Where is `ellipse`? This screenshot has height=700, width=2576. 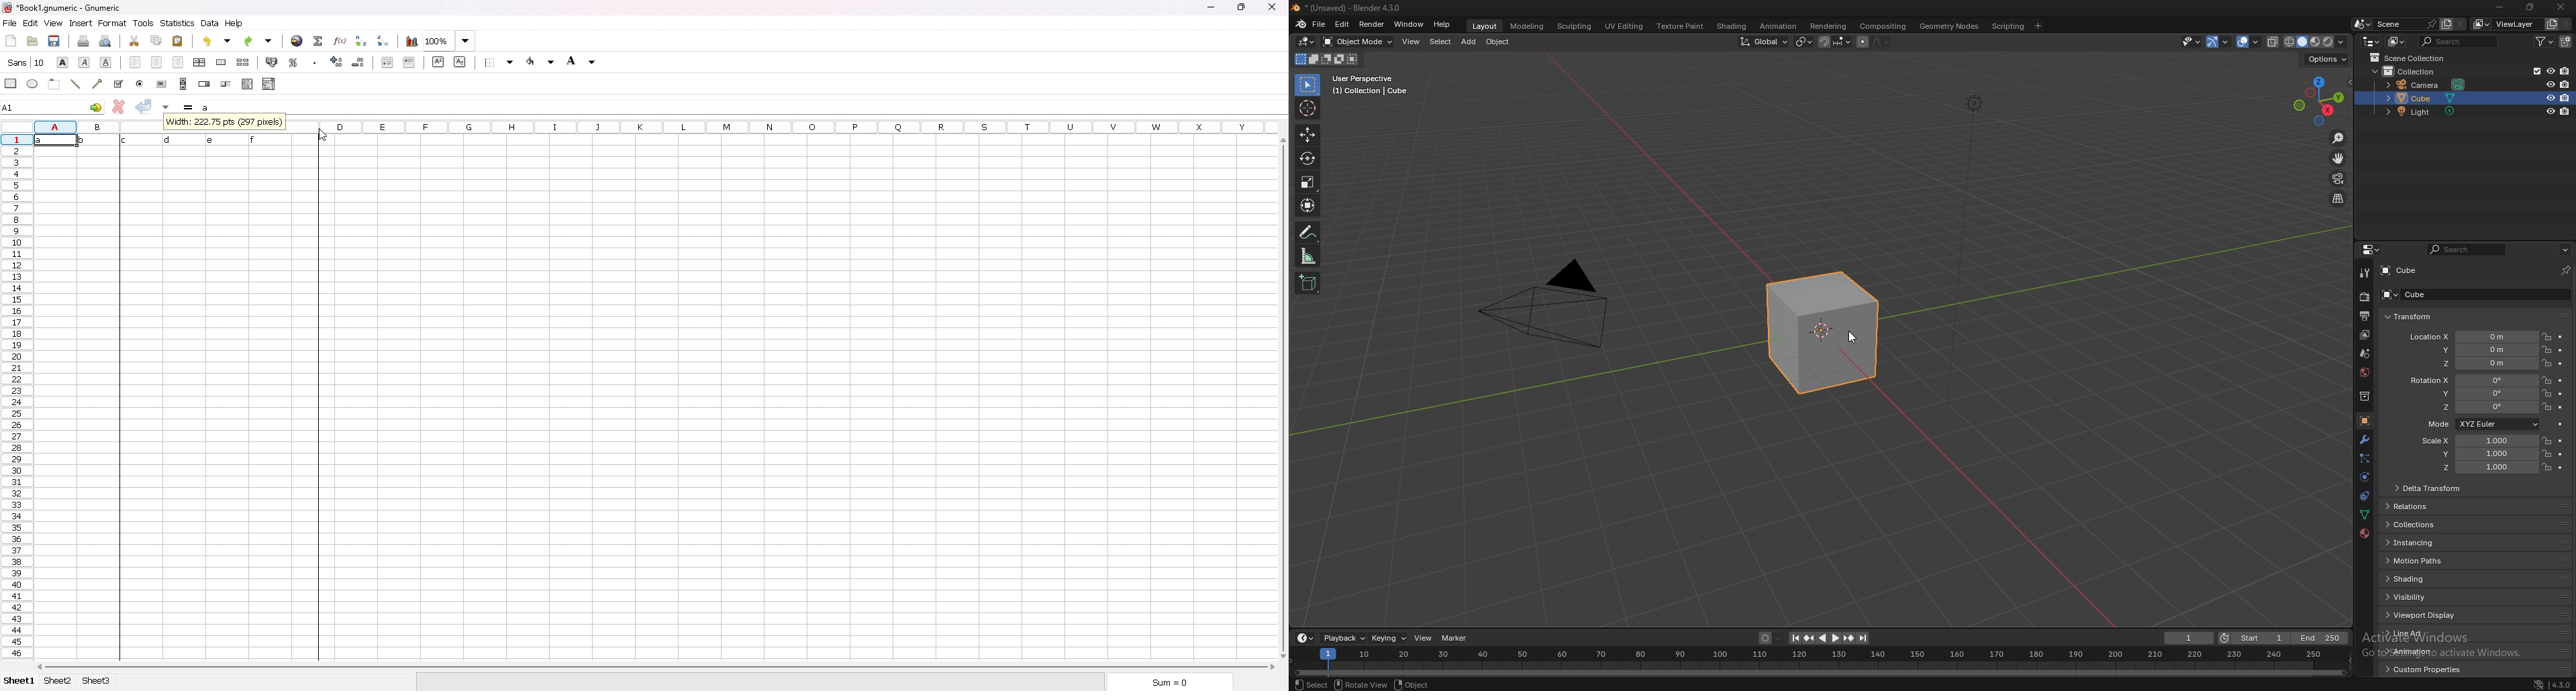 ellipse is located at coordinates (34, 84).